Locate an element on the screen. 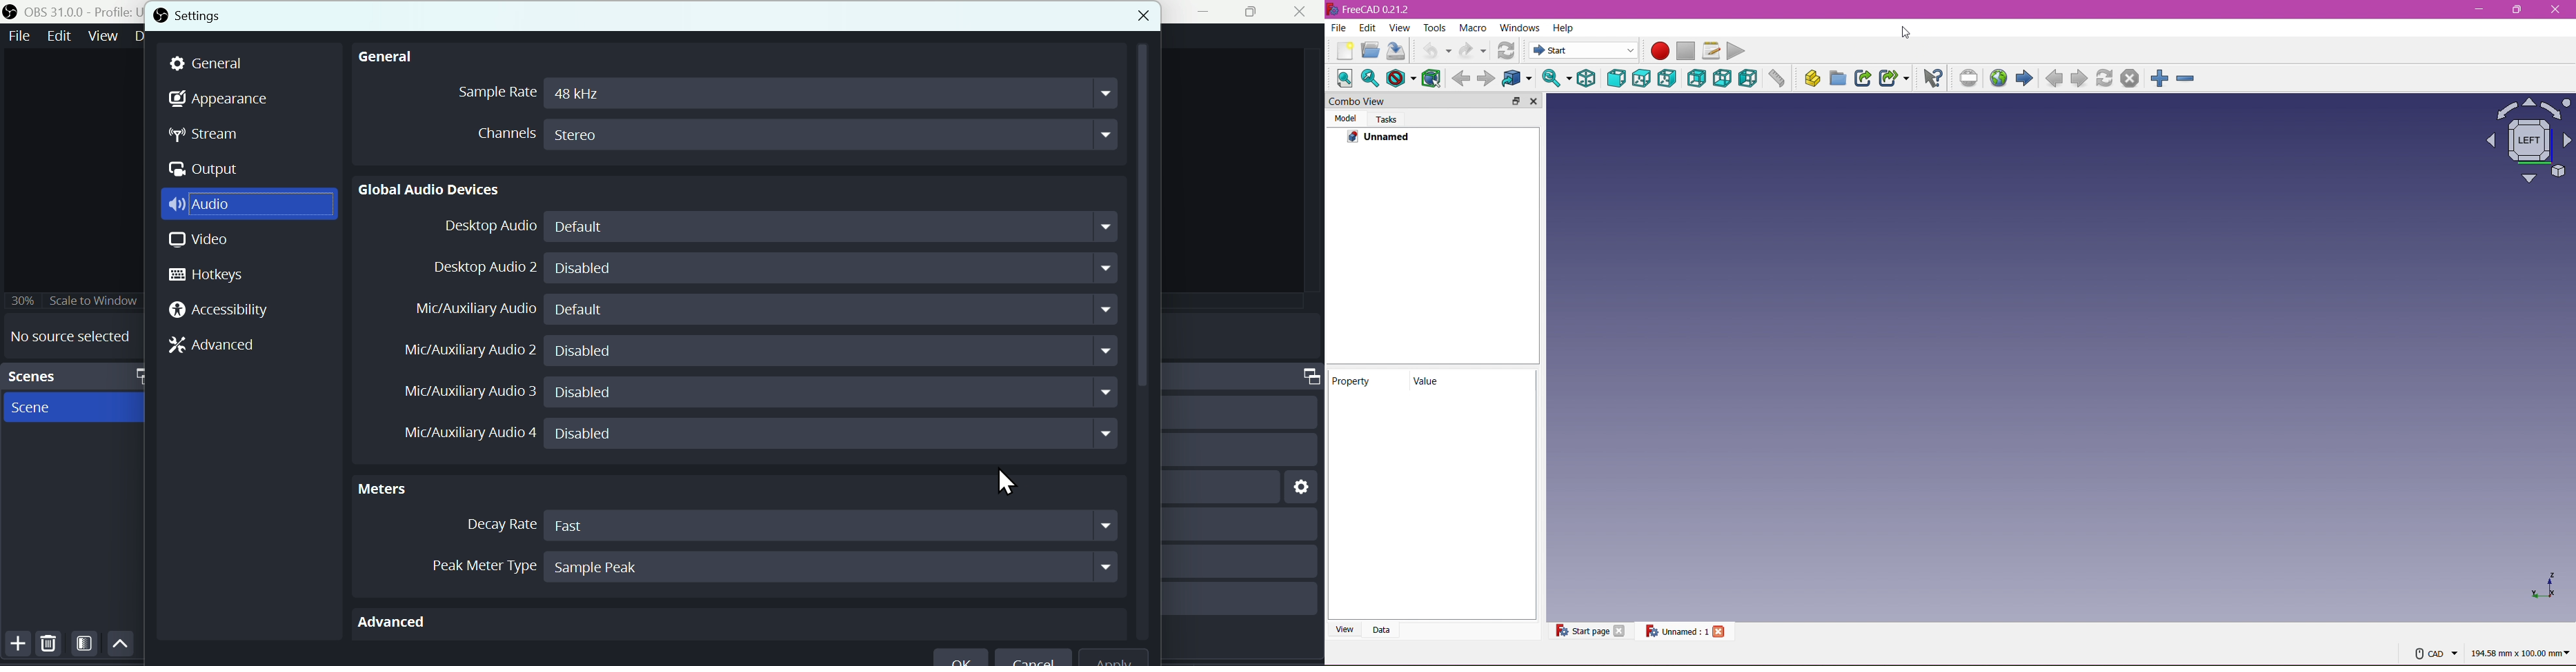 This screenshot has height=672, width=2576. Appearance is located at coordinates (220, 100).